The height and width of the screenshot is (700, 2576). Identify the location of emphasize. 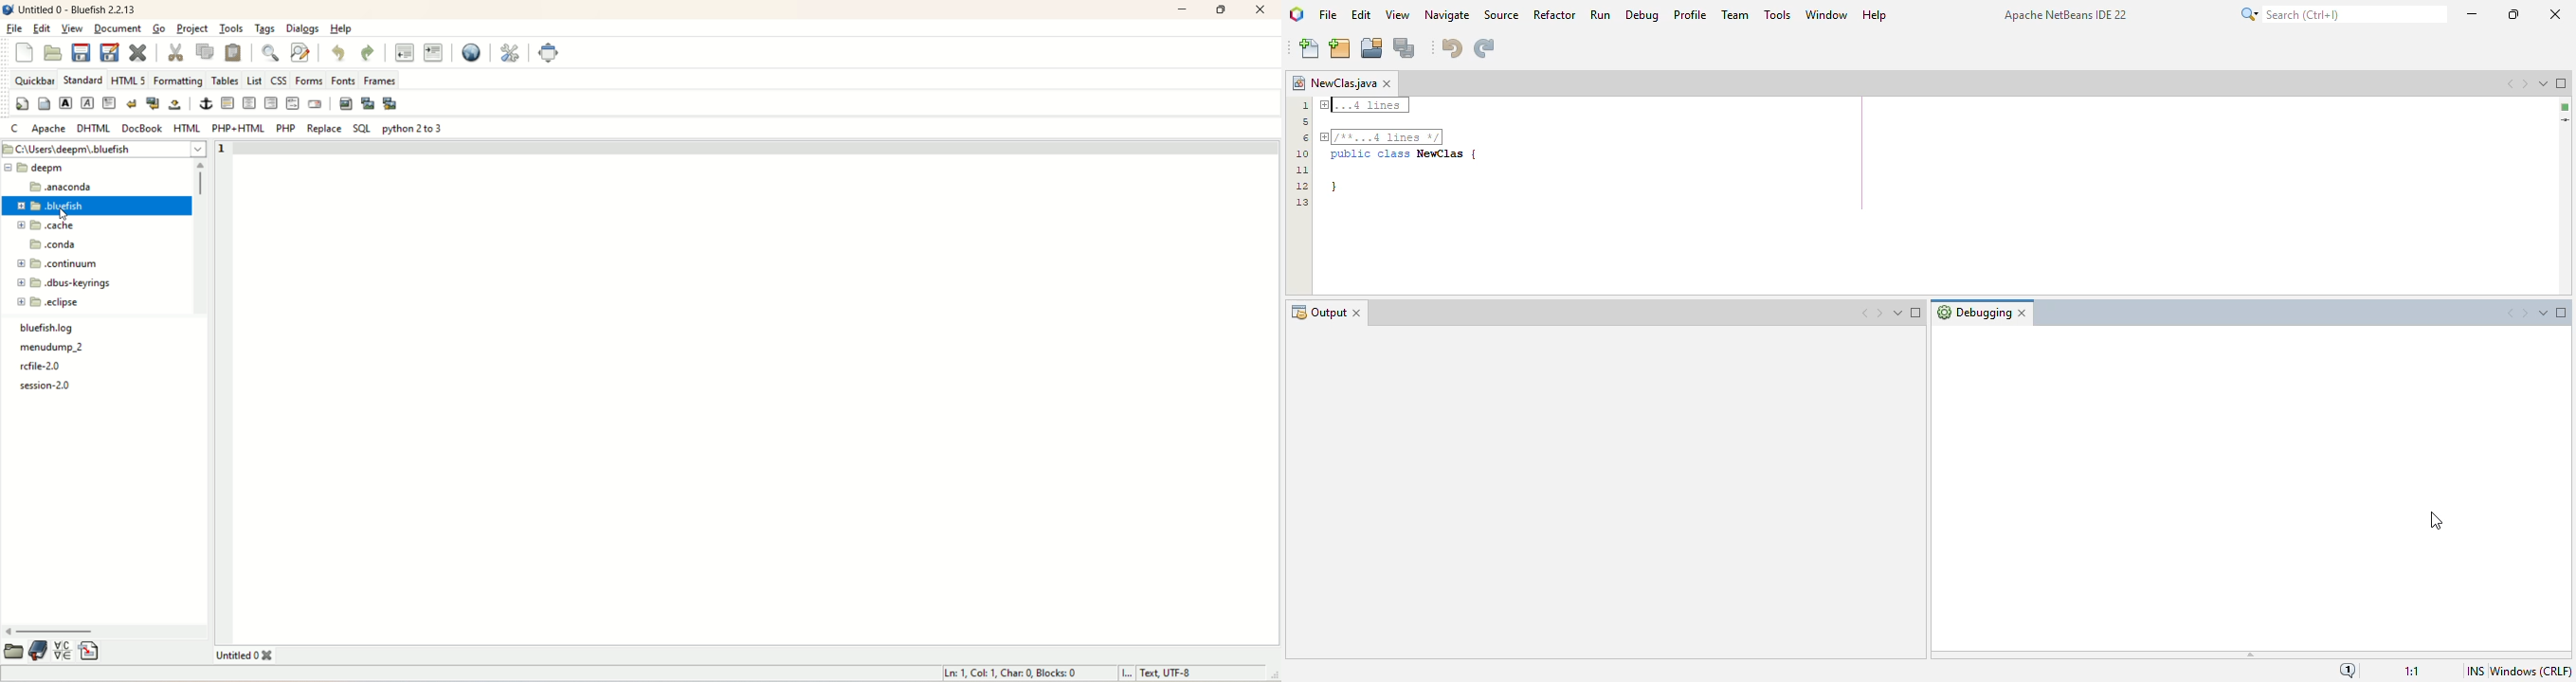
(88, 103).